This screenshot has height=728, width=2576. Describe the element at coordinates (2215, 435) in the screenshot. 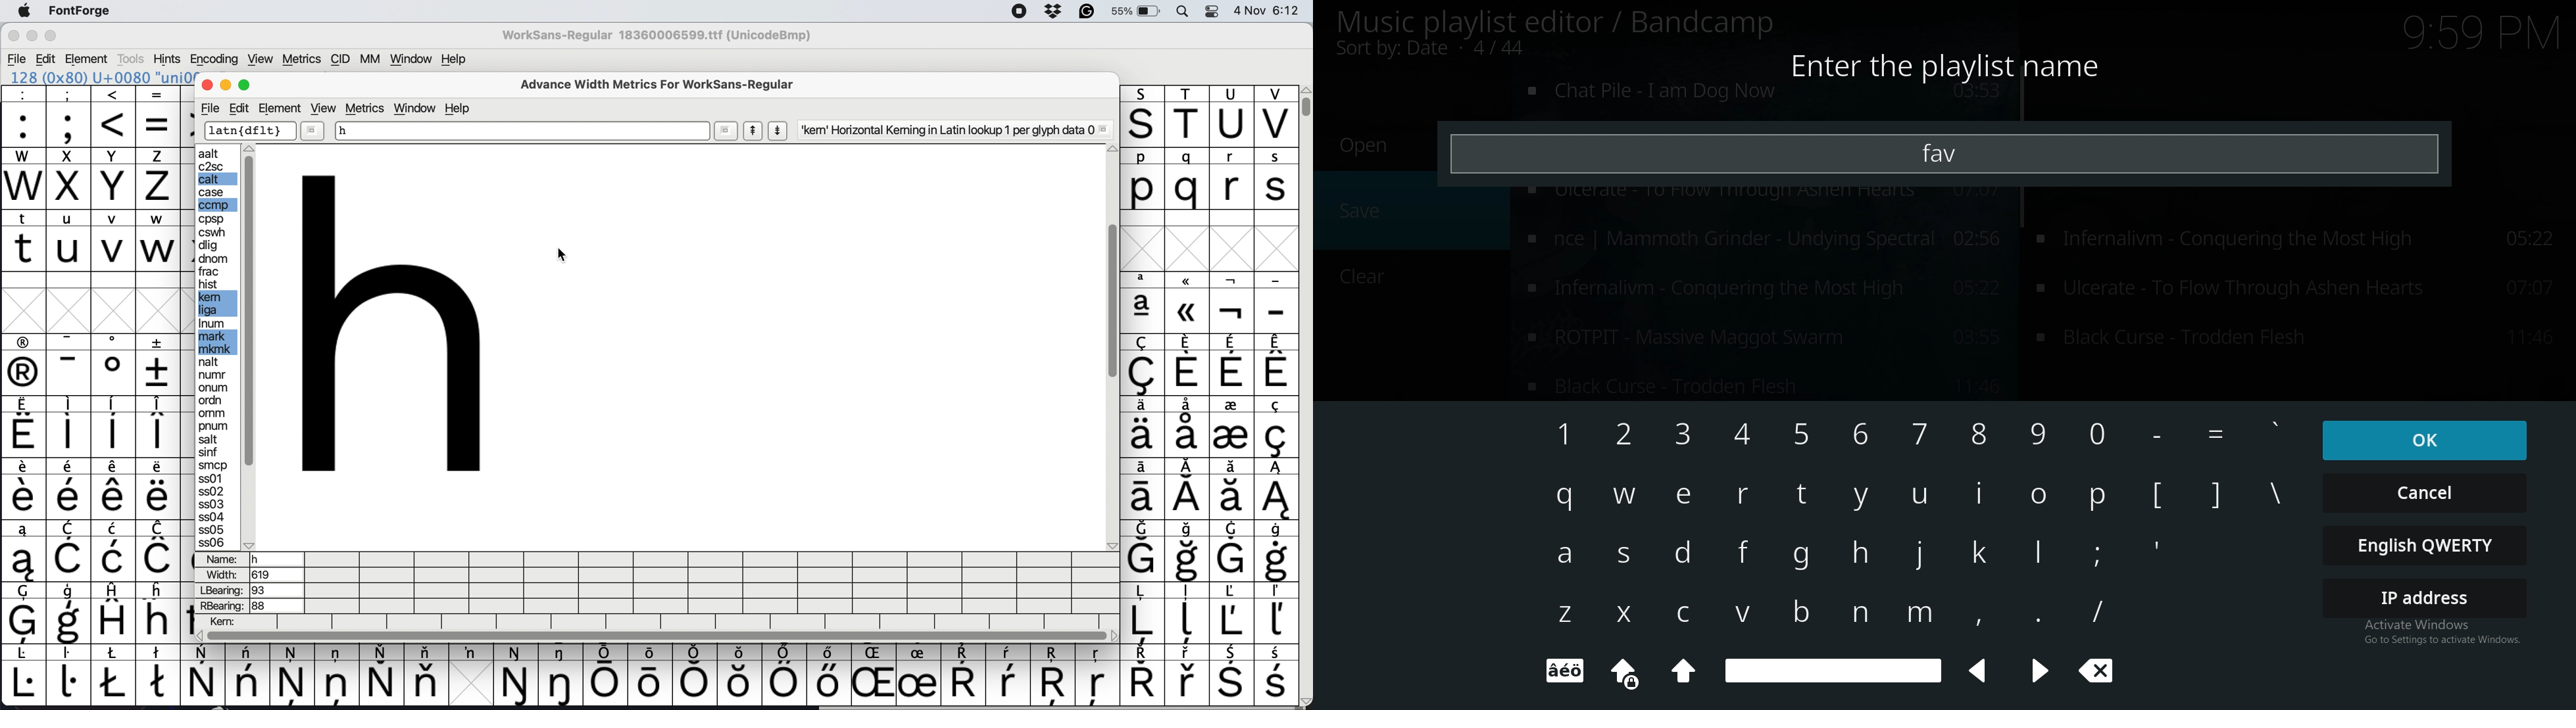

I see `keyboard input` at that location.